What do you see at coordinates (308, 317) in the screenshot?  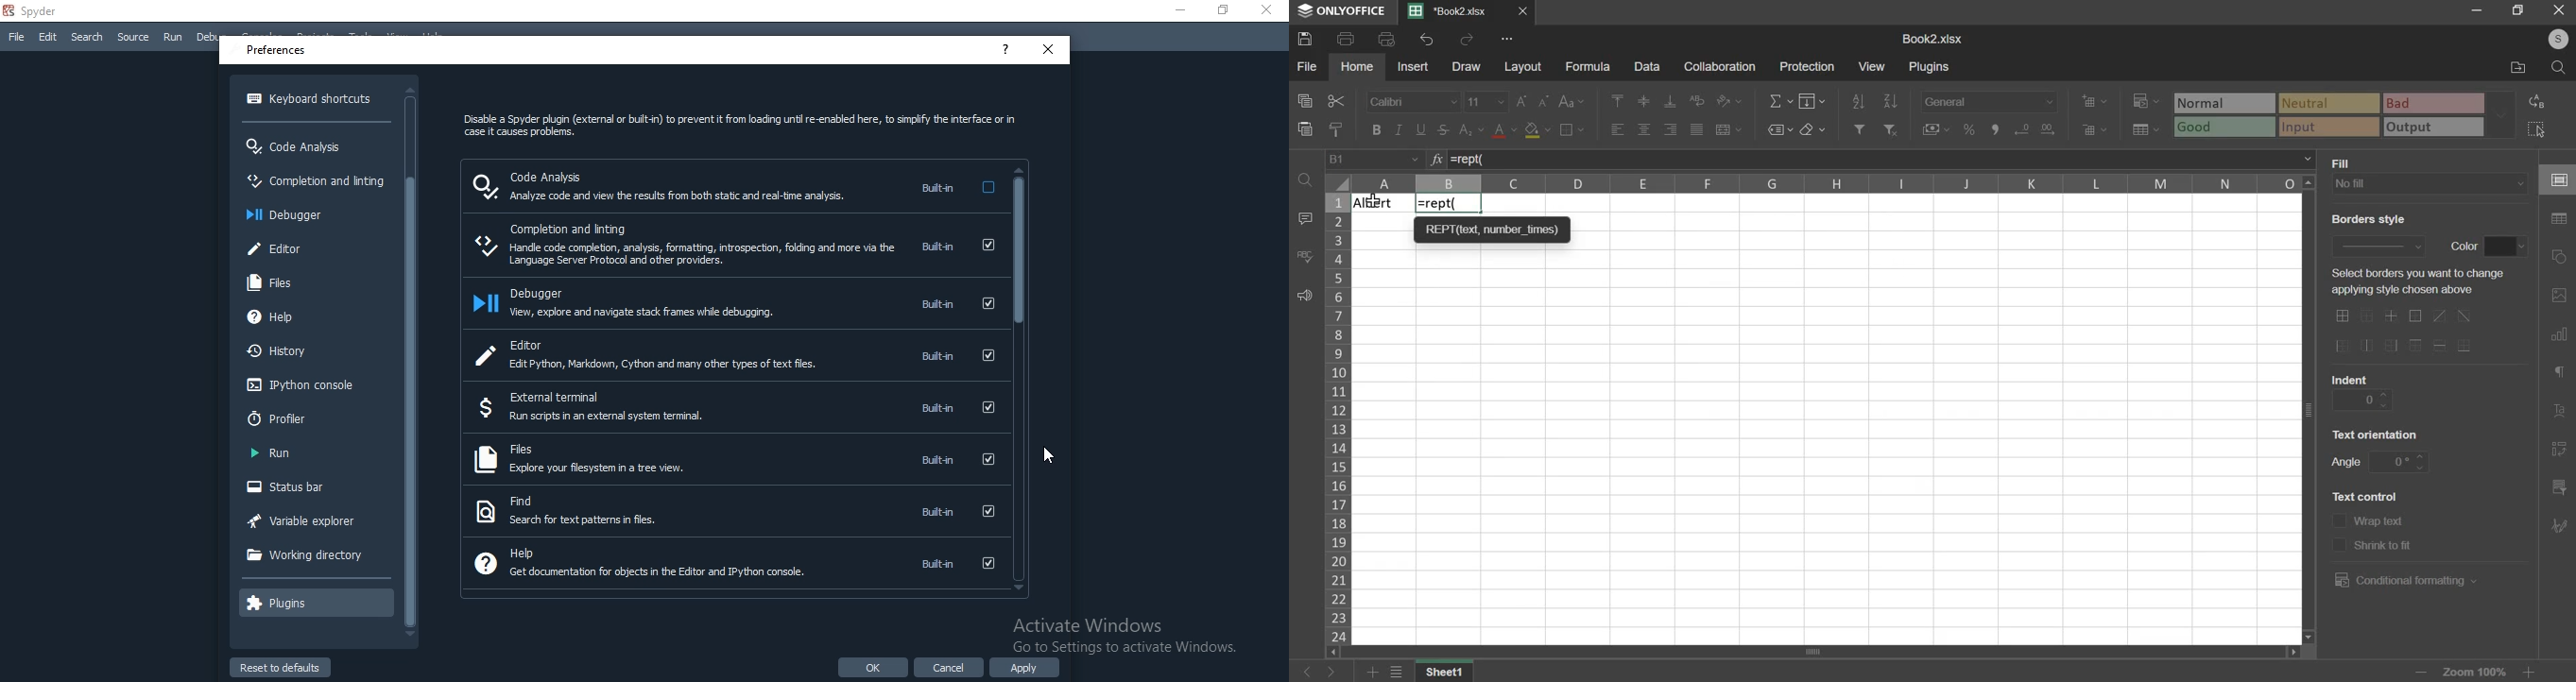 I see `help` at bounding box center [308, 317].